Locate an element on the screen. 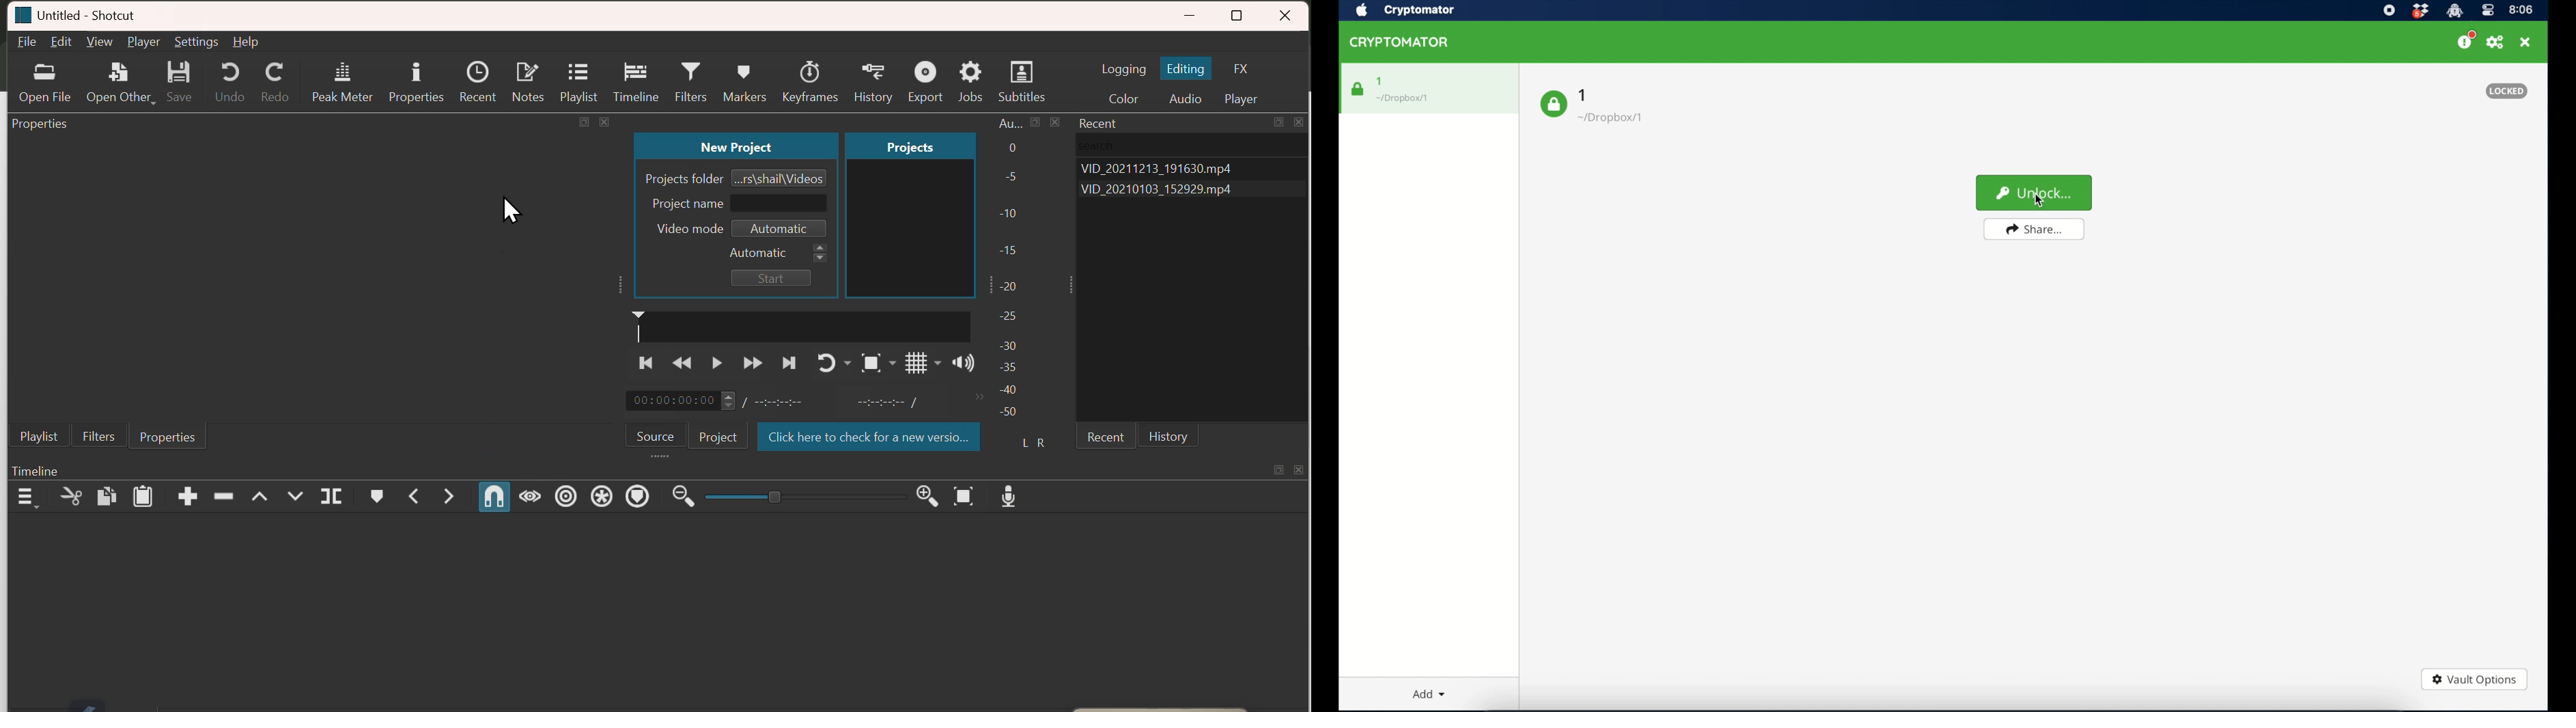  Player is located at coordinates (144, 42).